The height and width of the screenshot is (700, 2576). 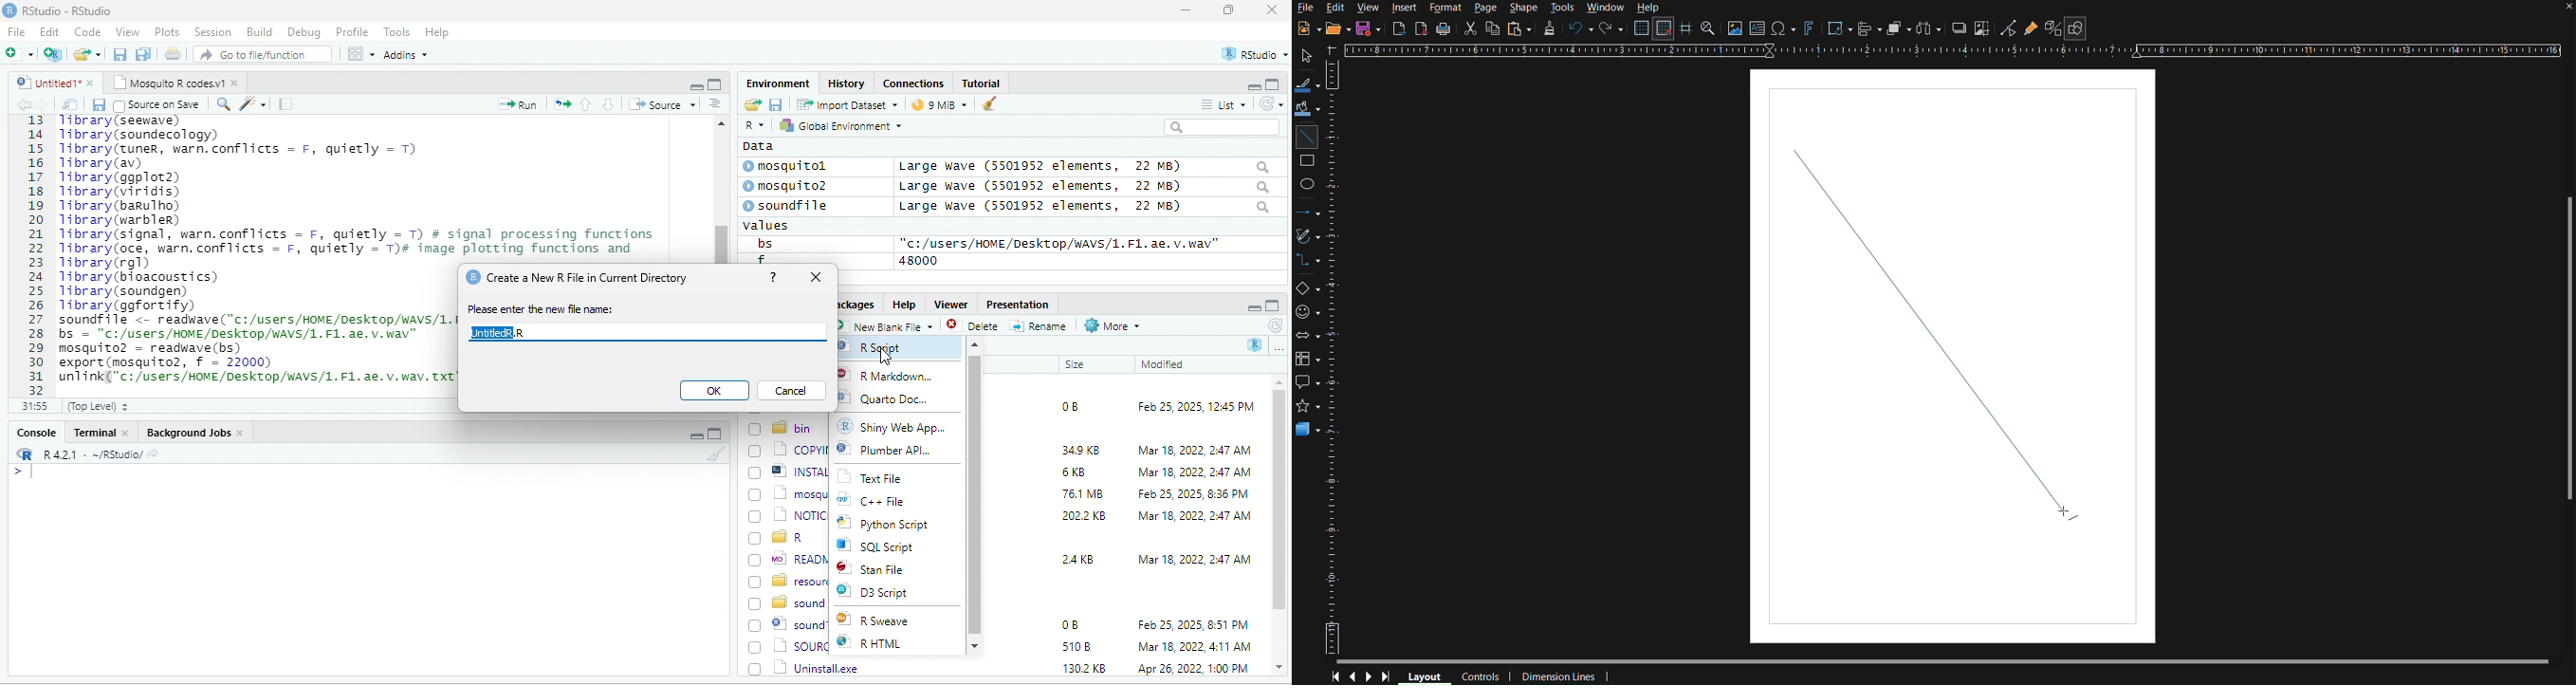 I want to click on Previous, so click(x=1351, y=676).